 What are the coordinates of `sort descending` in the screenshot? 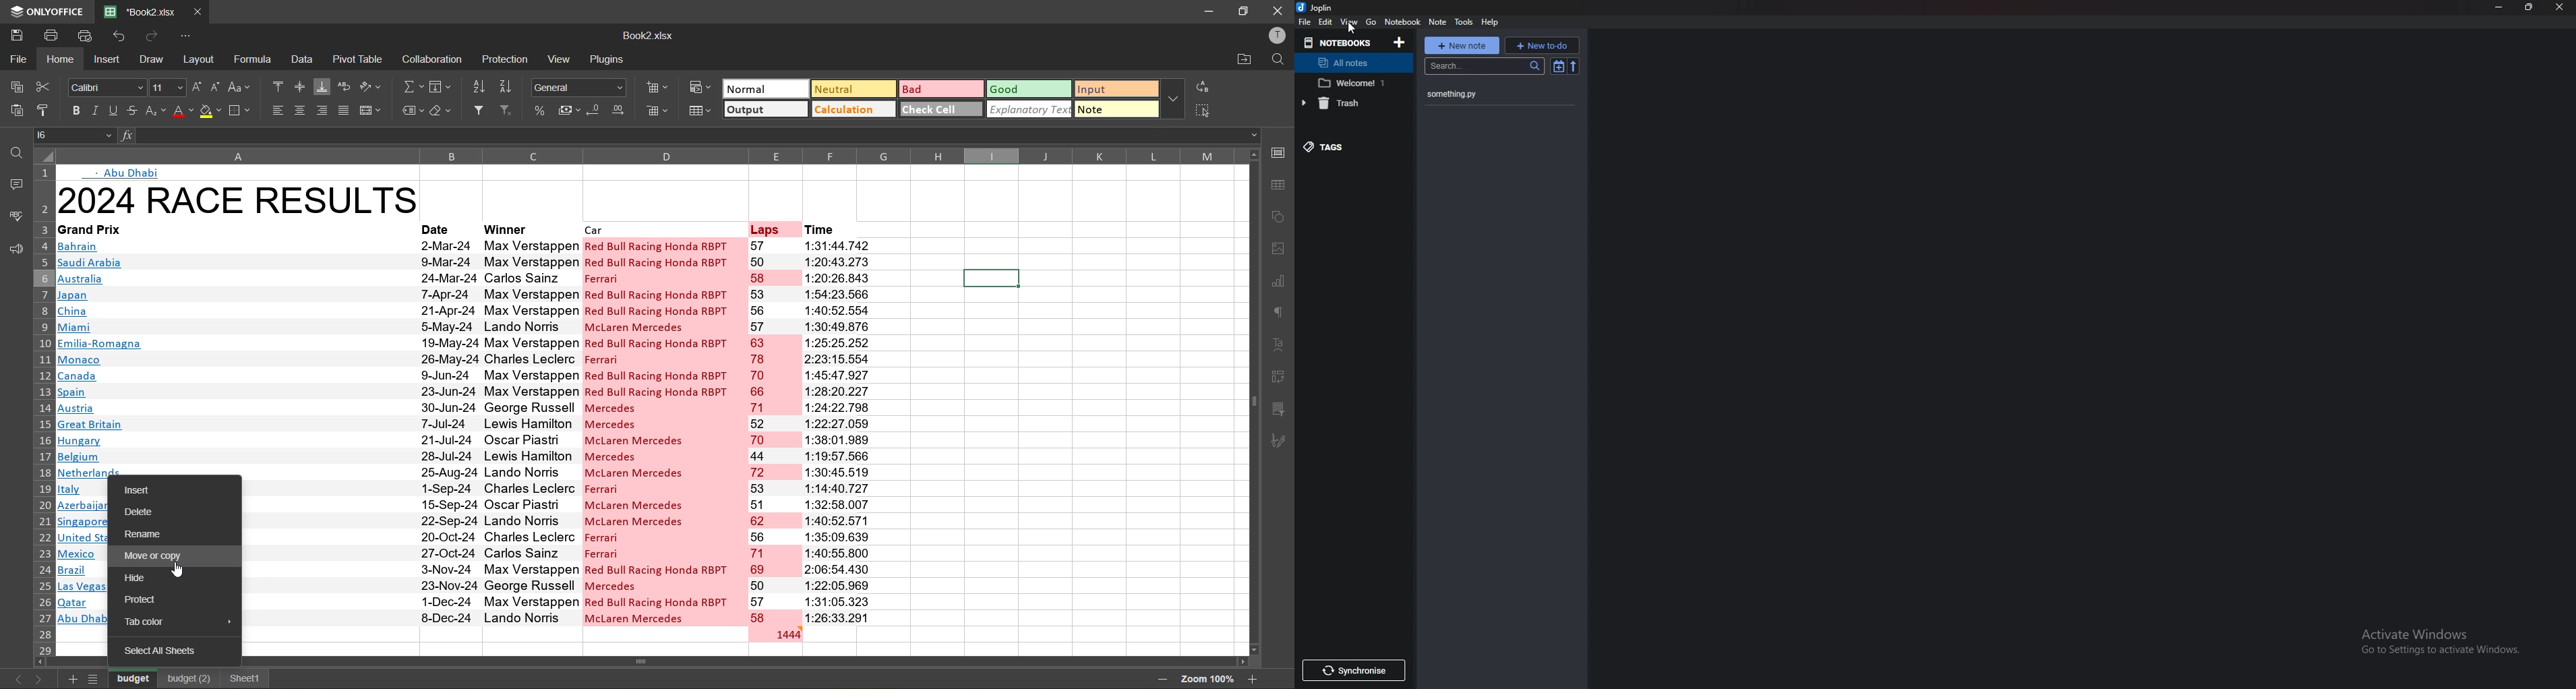 It's located at (510, 86).